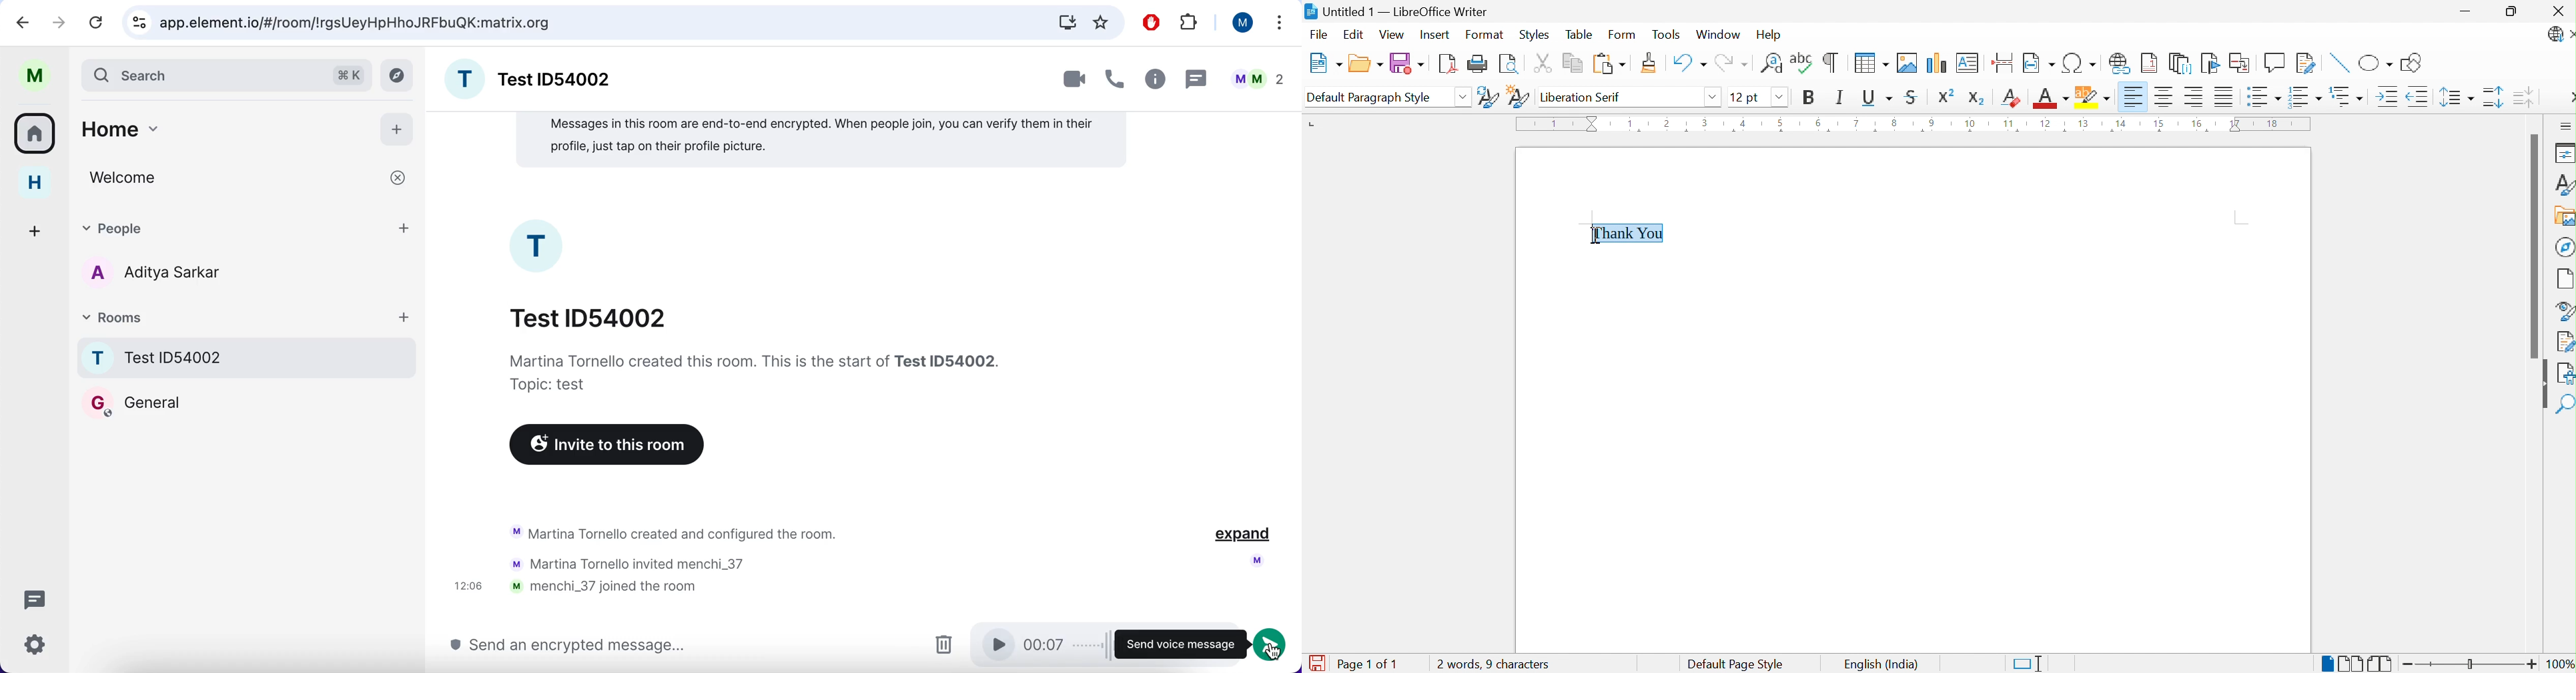 The width and height of the screenshot is (2576, 700). What do you see at coordinates (1631, 234) in the screenshot?
I see `Thank You` at bounding box center [1631, 234].